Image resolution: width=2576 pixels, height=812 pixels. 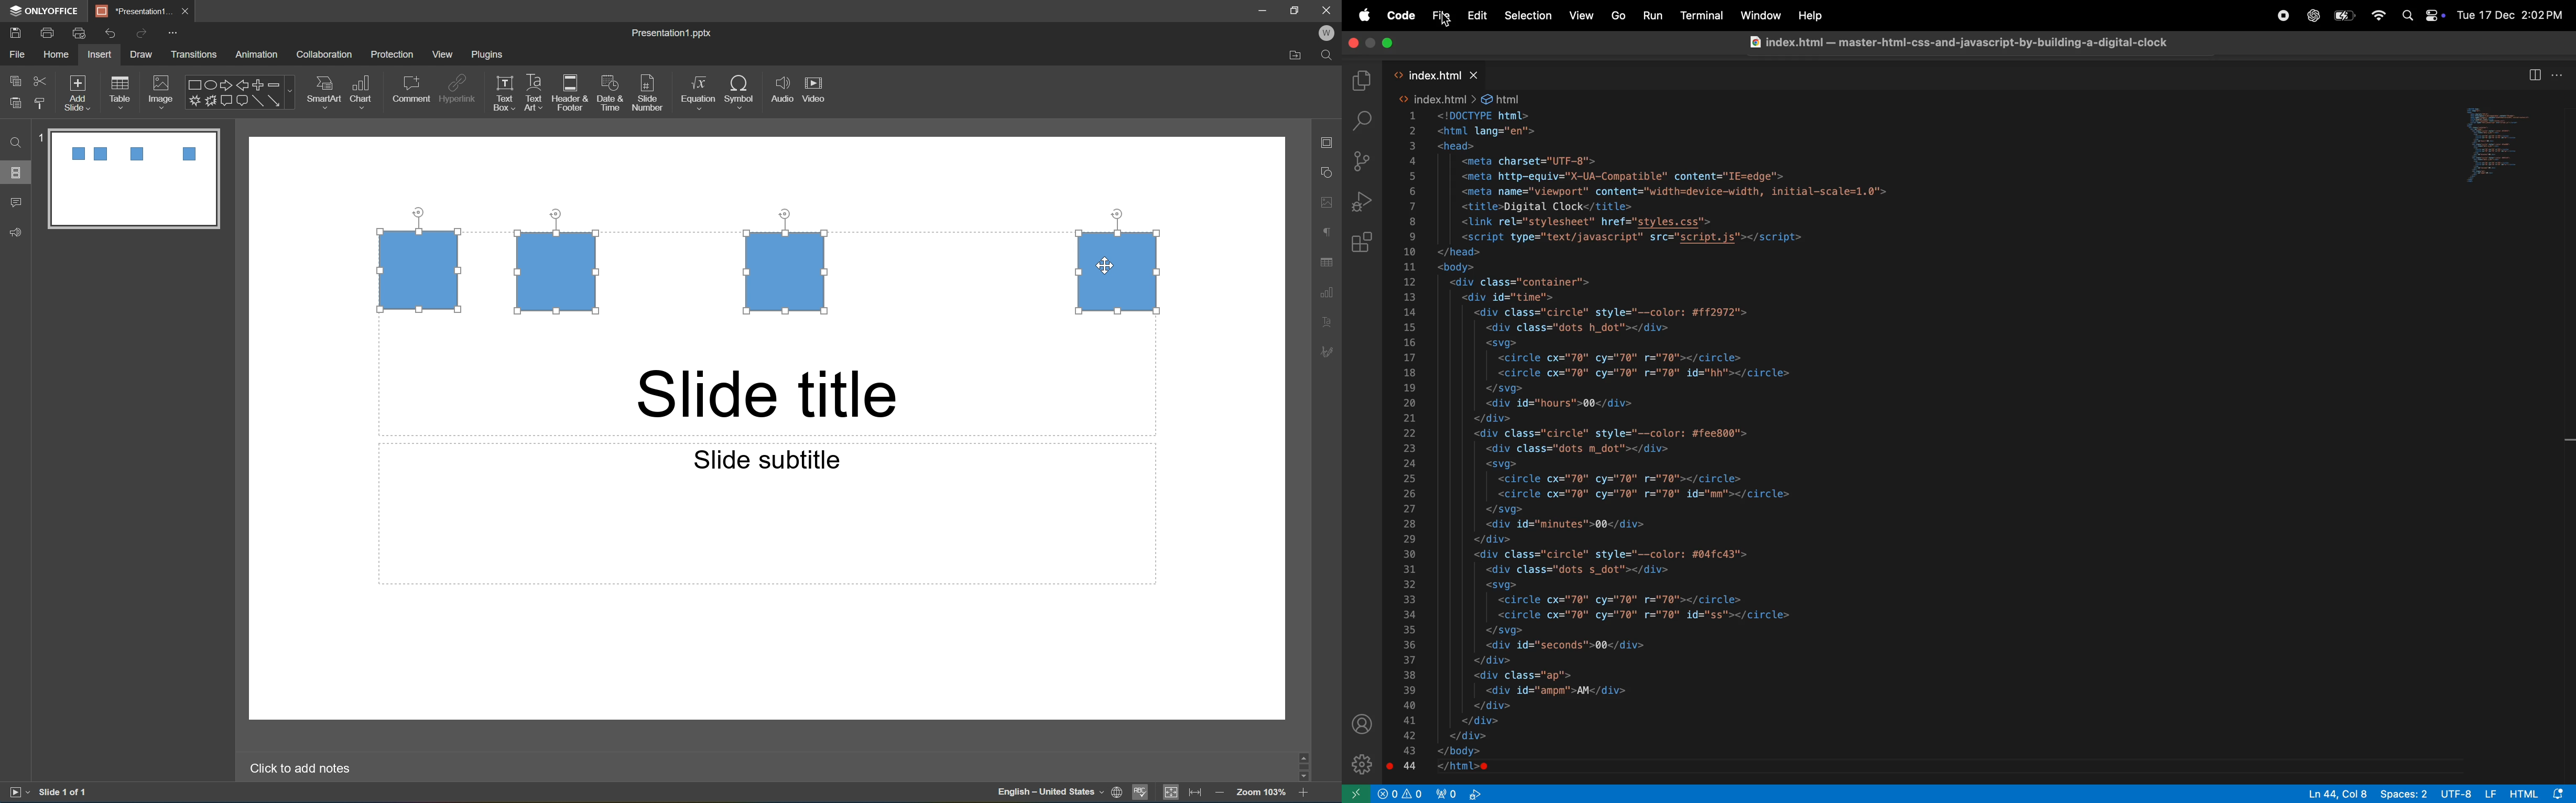 What do you see at coordinates (531, 93) in the screenshot?
I see `text art` at bounding box center [531, 93].